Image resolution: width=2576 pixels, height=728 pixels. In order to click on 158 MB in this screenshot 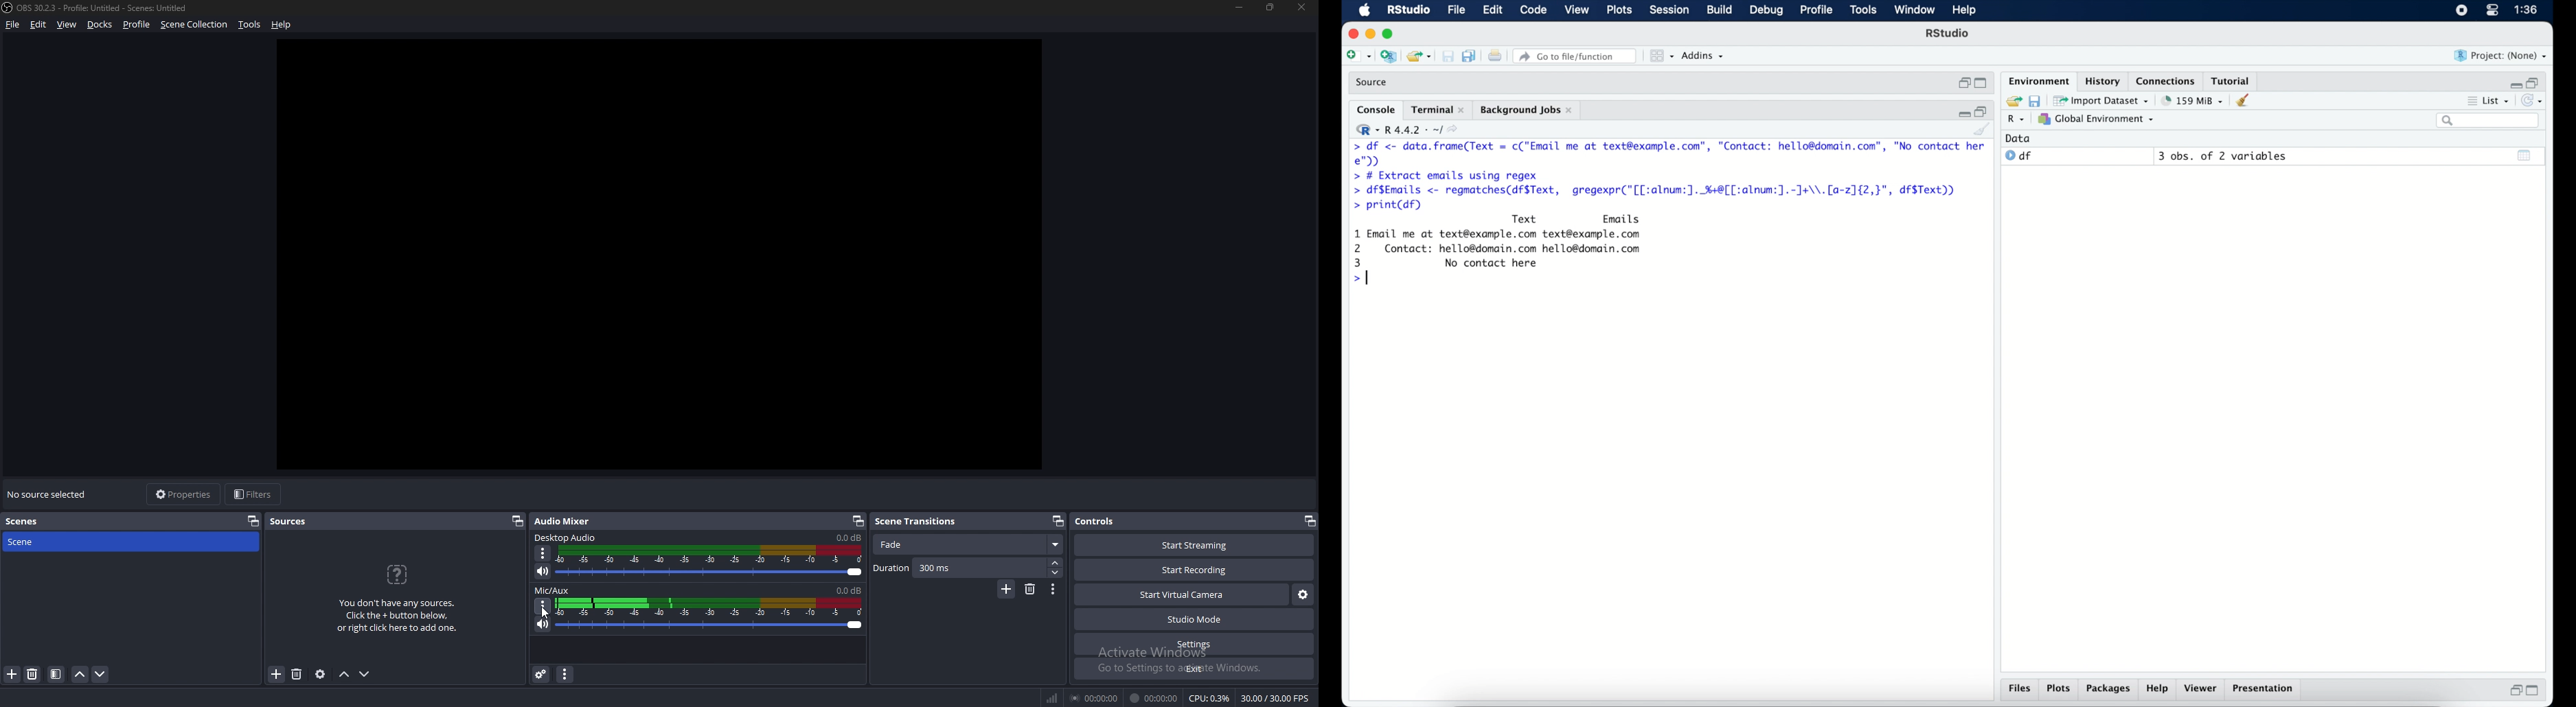, I will do `click(2194, 100)`.